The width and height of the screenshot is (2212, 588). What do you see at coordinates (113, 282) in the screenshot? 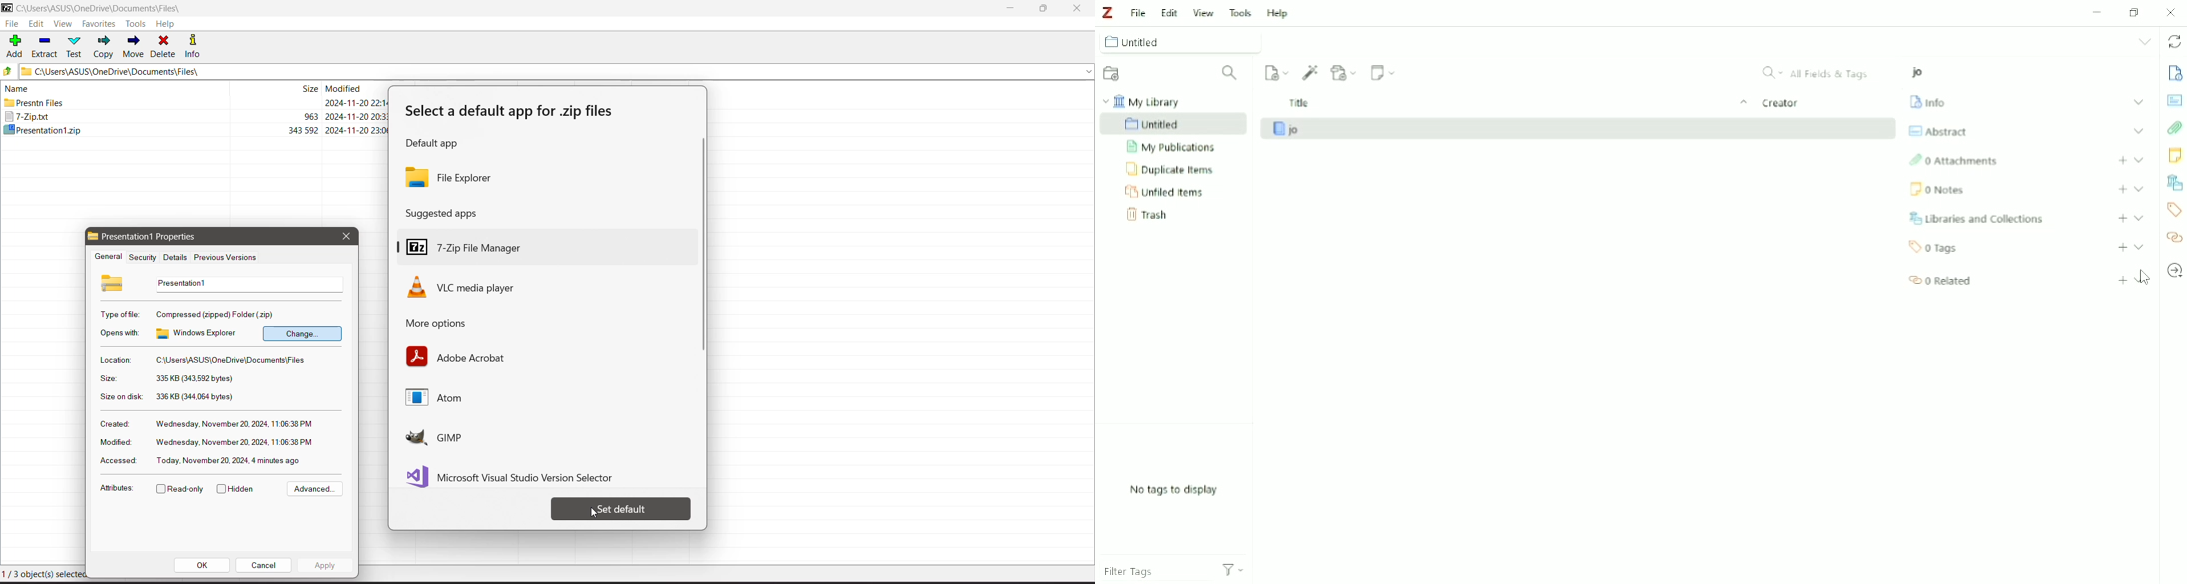
I see `Selected File Icon` at bounding box center [113, 282].